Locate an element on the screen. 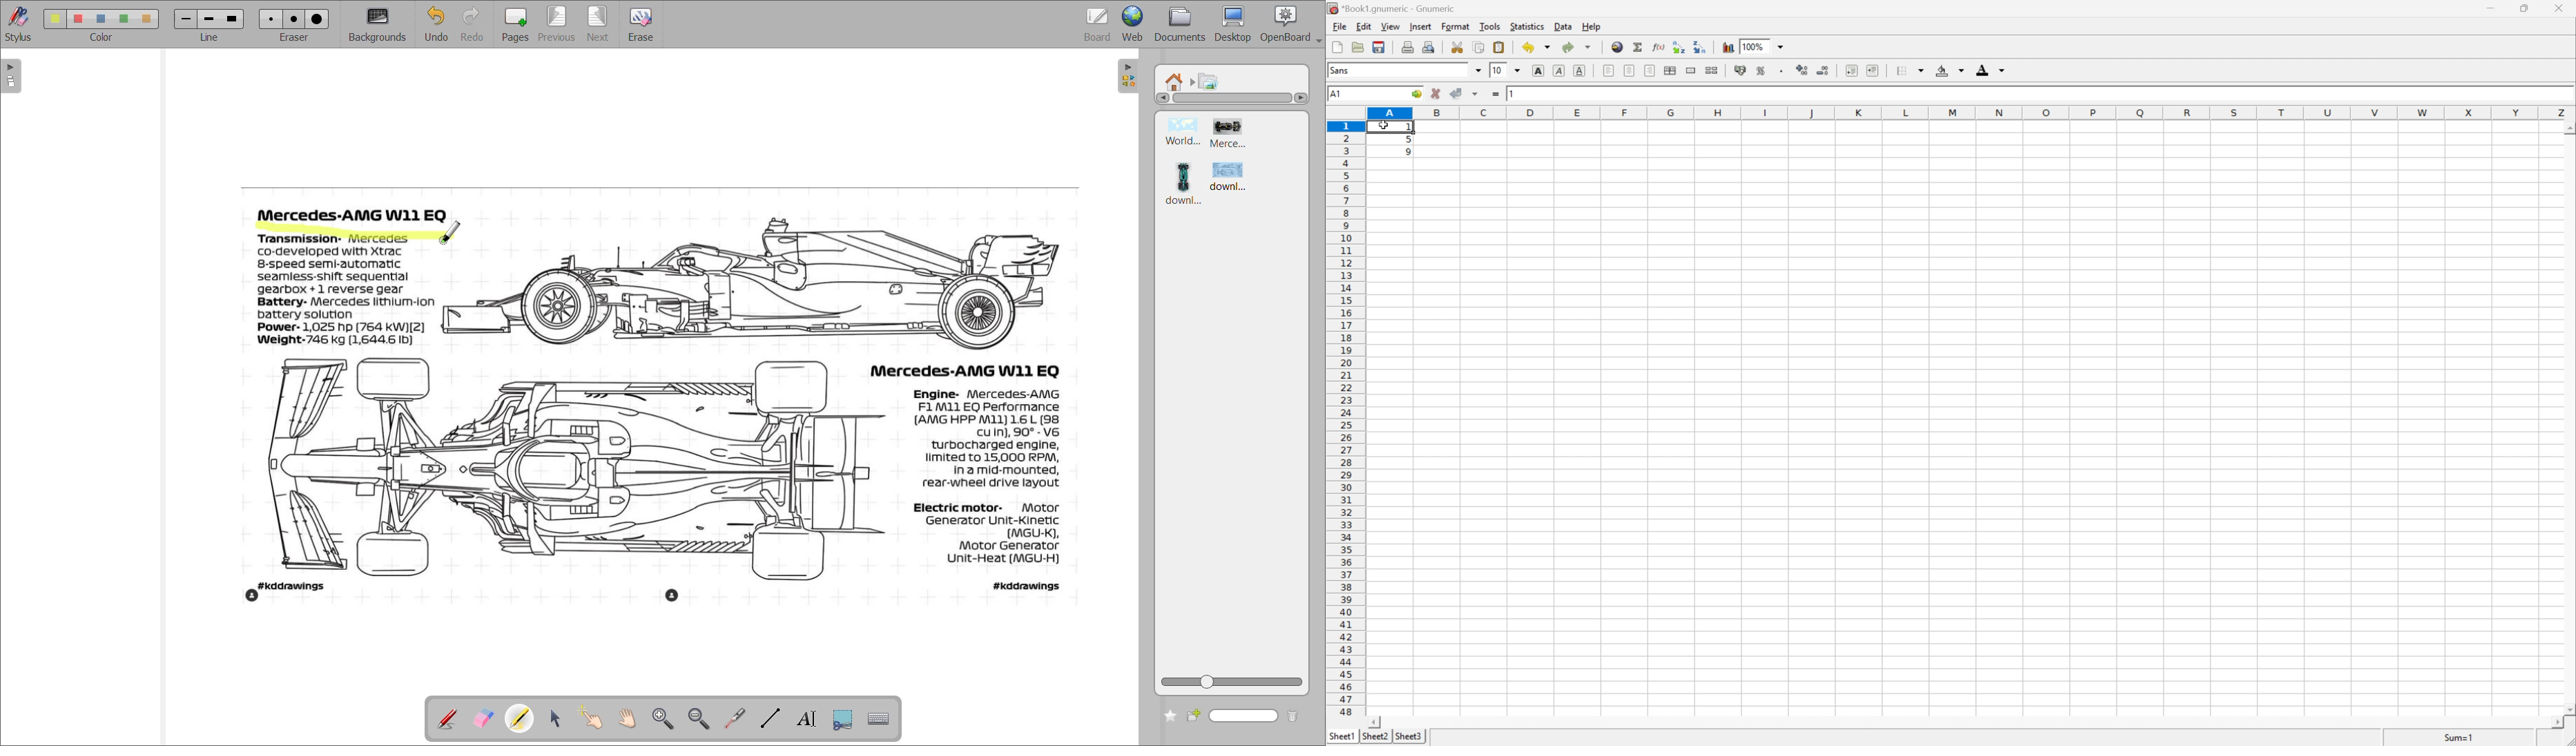 The height and width of the screenshot is (756, 2576). background is located at coordinates (1951, 69).